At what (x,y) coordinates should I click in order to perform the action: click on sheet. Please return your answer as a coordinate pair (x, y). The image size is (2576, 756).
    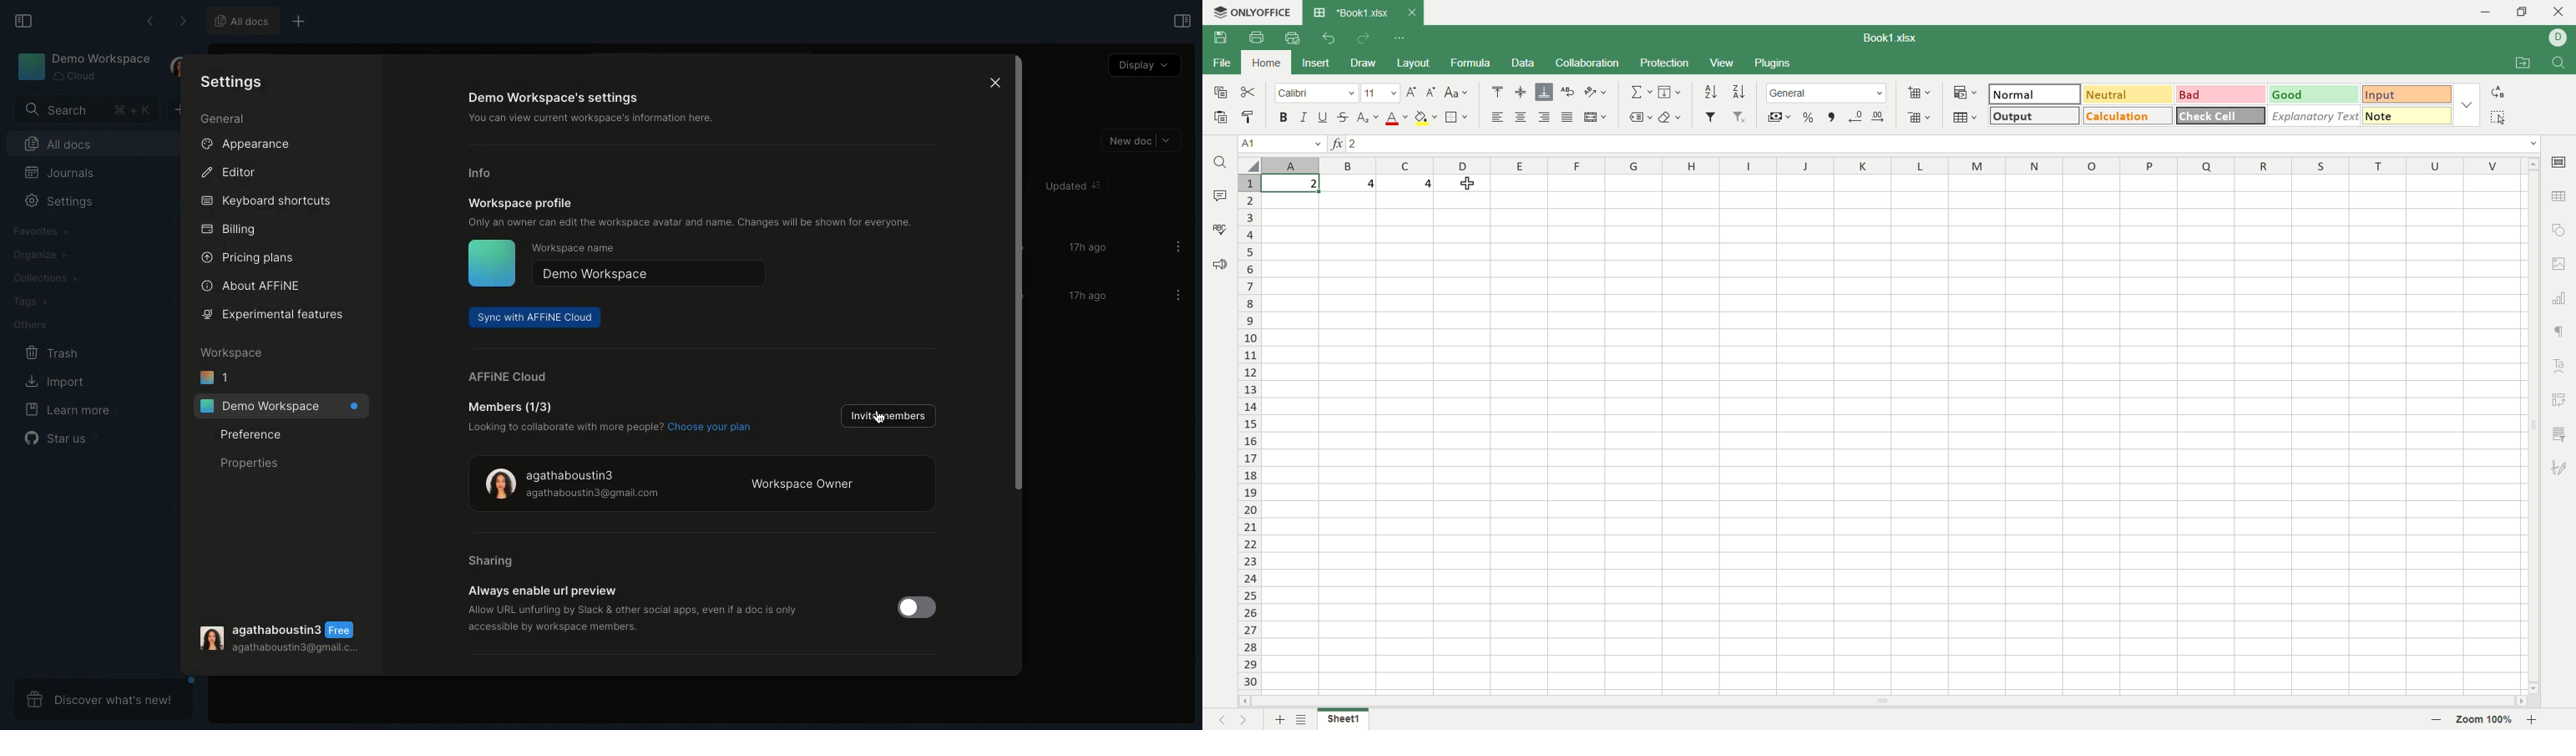
    Looking at the image, I should click on (1891, 437).